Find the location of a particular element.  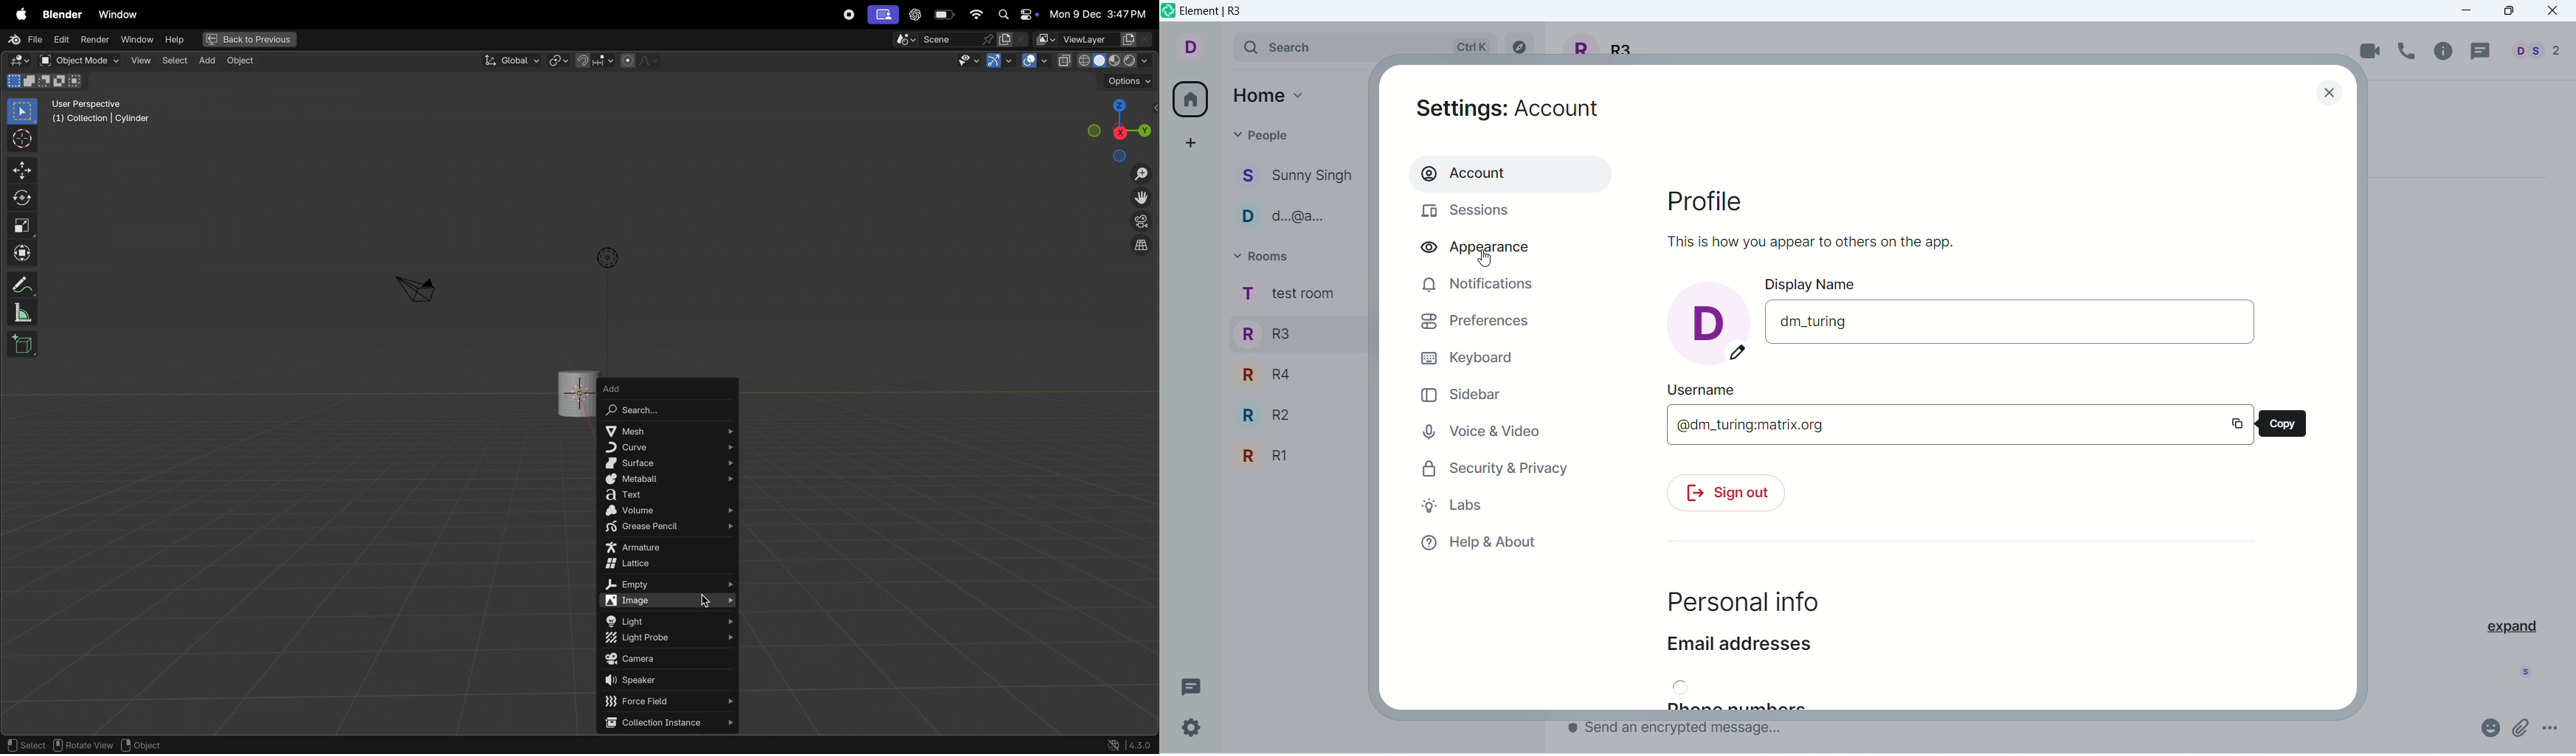

close is located at coordinates (2326, 93).